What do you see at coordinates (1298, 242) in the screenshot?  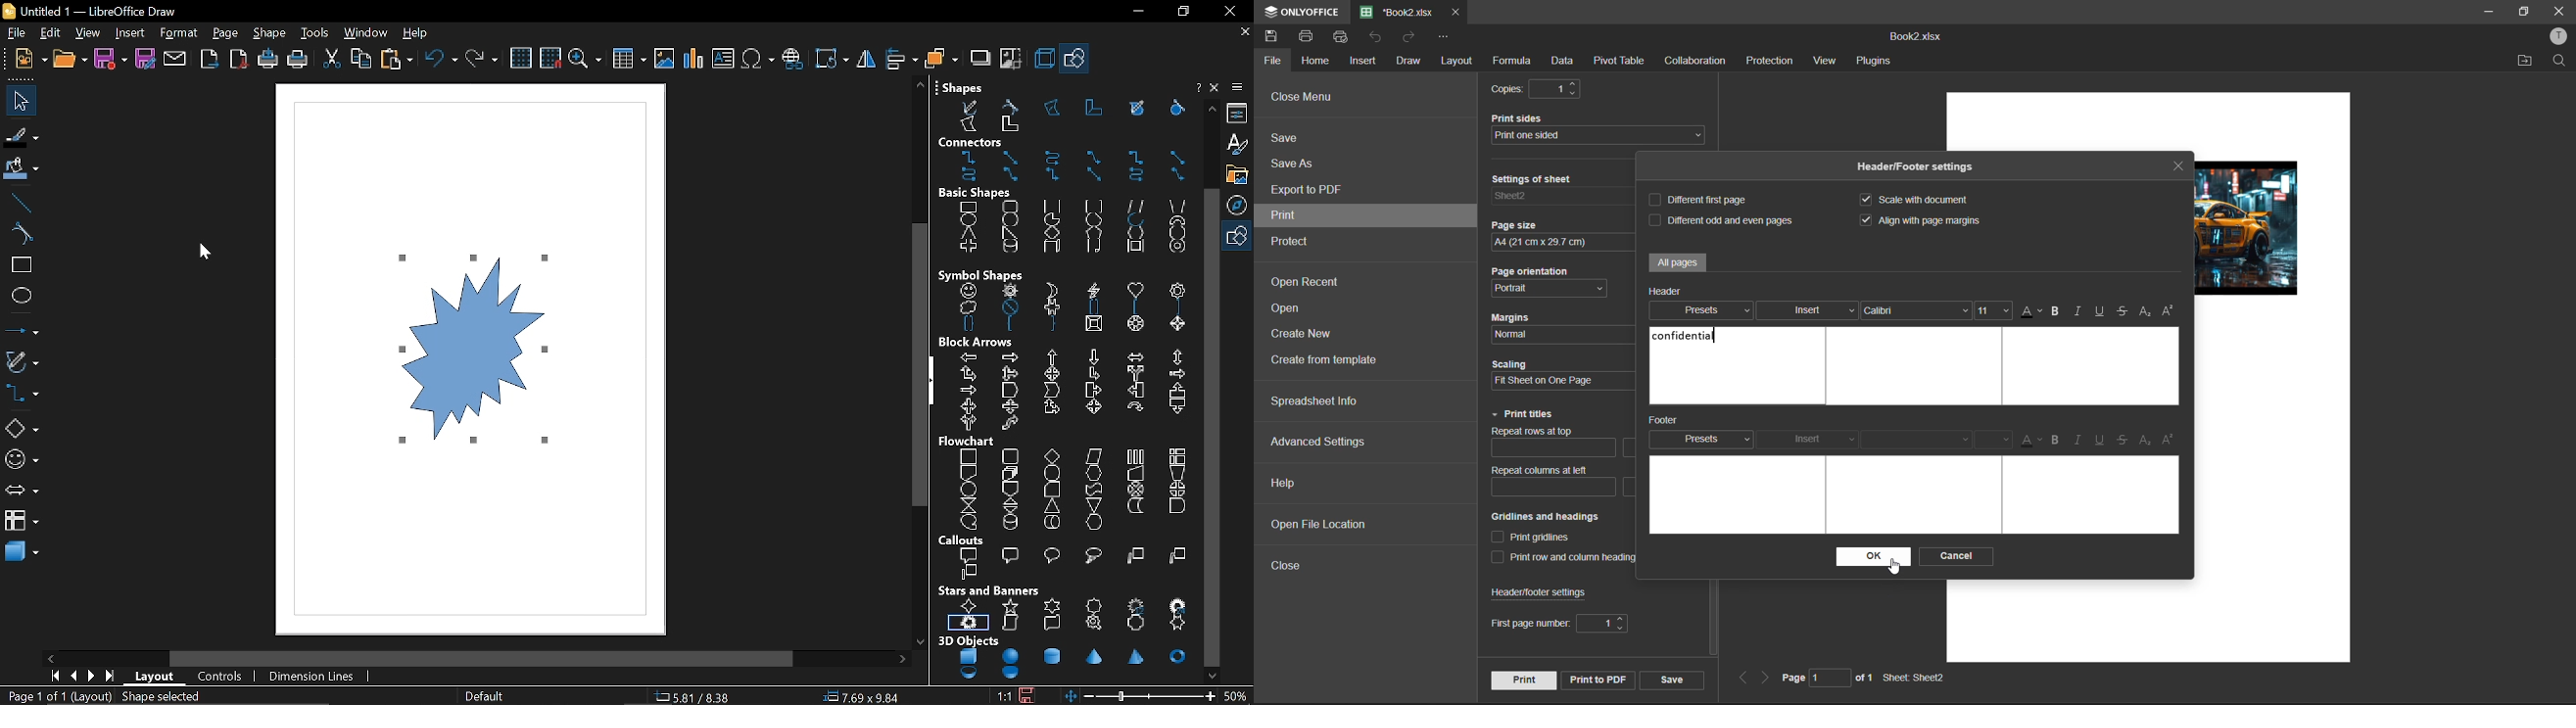 I see `protect` at bounding box center [1298, 242].